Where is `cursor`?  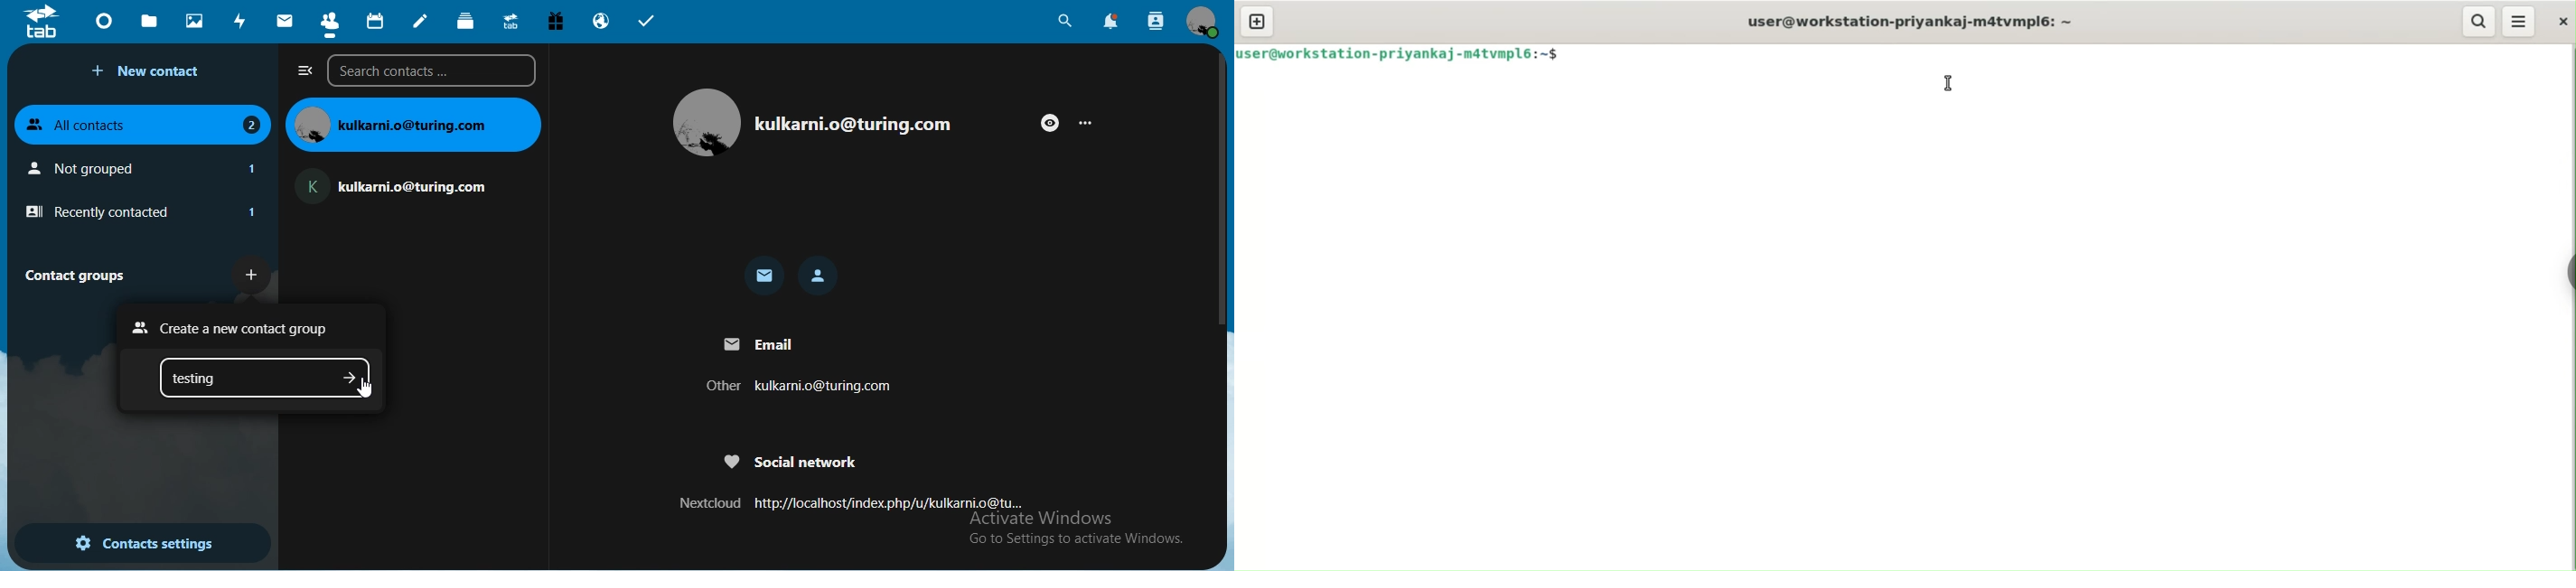
cursor is located at coordinates (1949, 83).